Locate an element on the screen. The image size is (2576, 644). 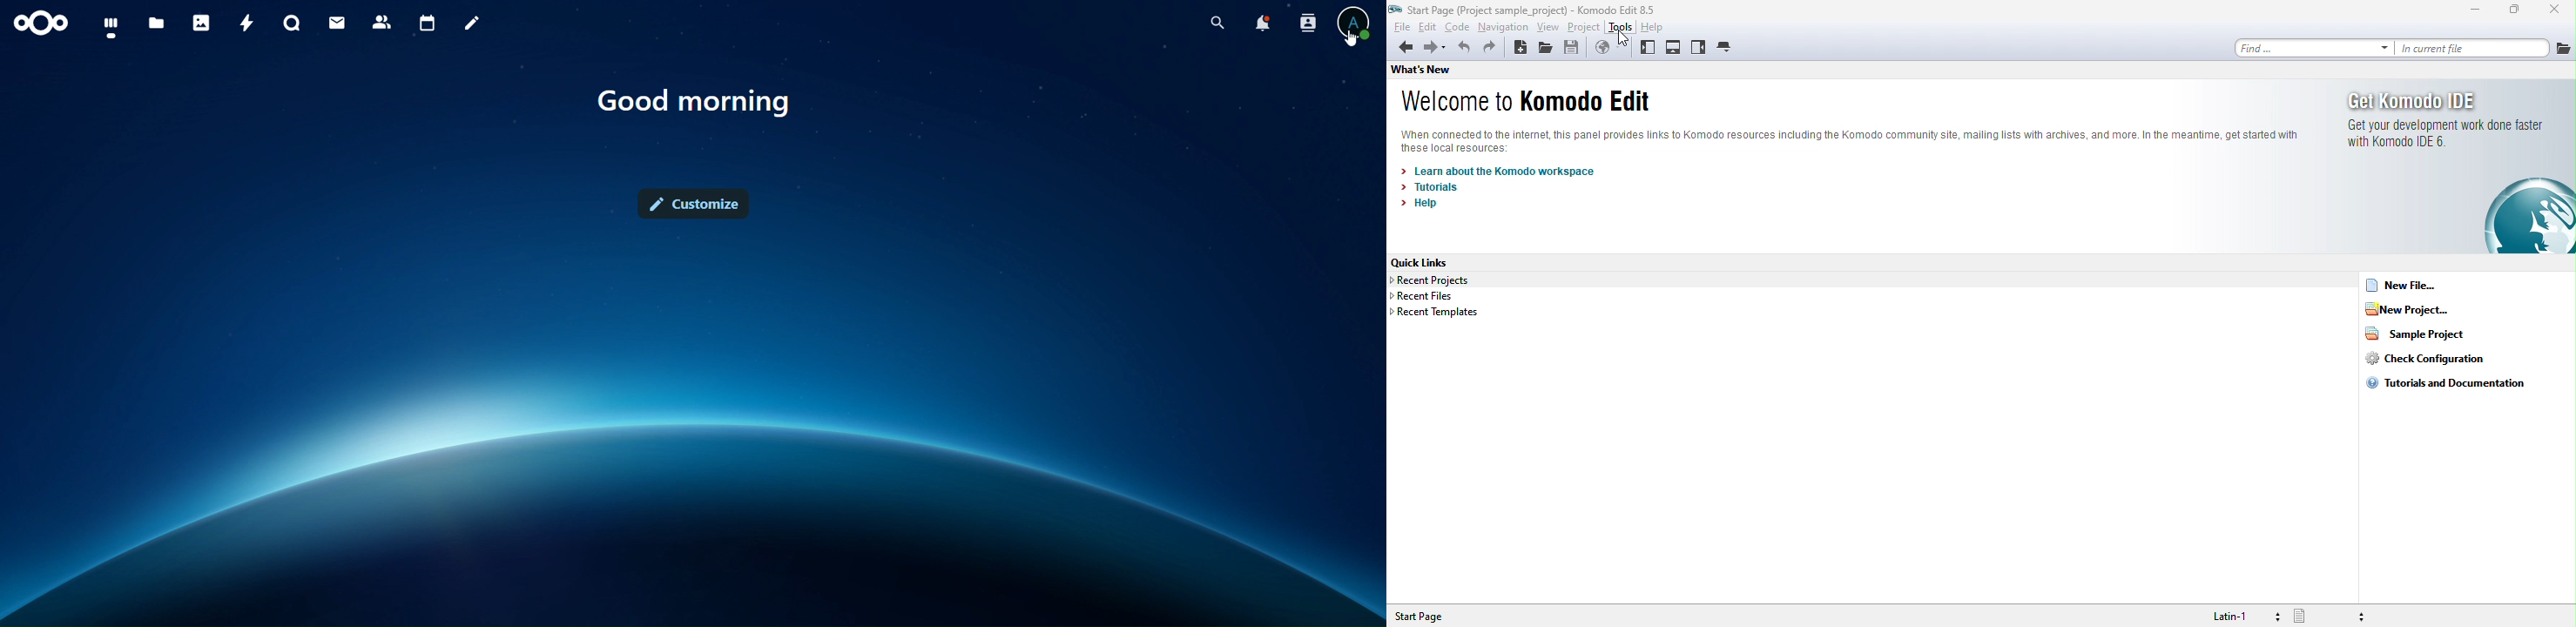
calendar is located at coordinates (425, 23).